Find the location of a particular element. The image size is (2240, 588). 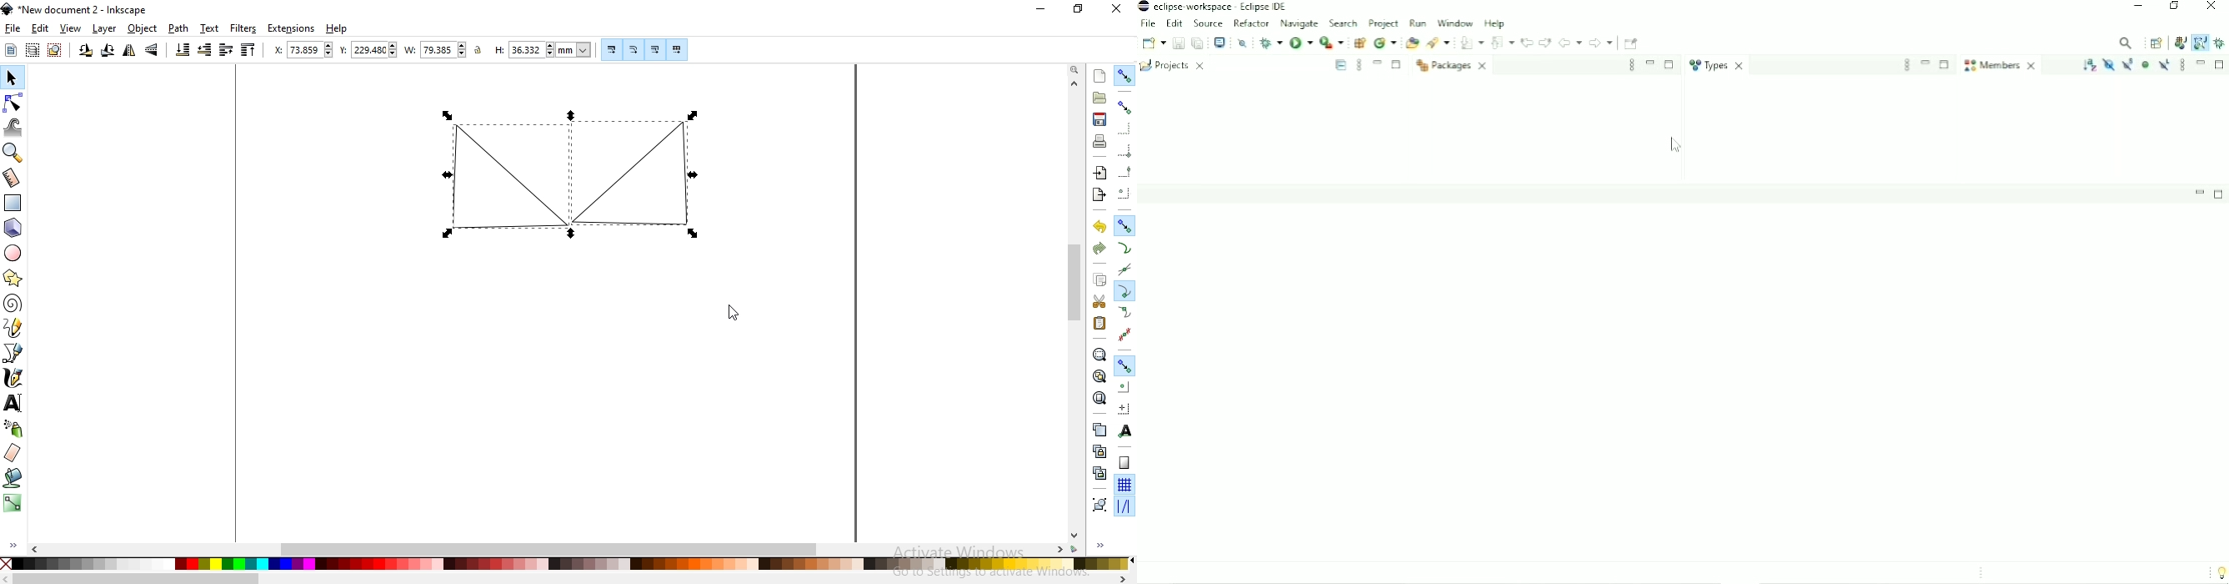

snapping midpoints of bounding box edges is located at coordinates (1125, 170).